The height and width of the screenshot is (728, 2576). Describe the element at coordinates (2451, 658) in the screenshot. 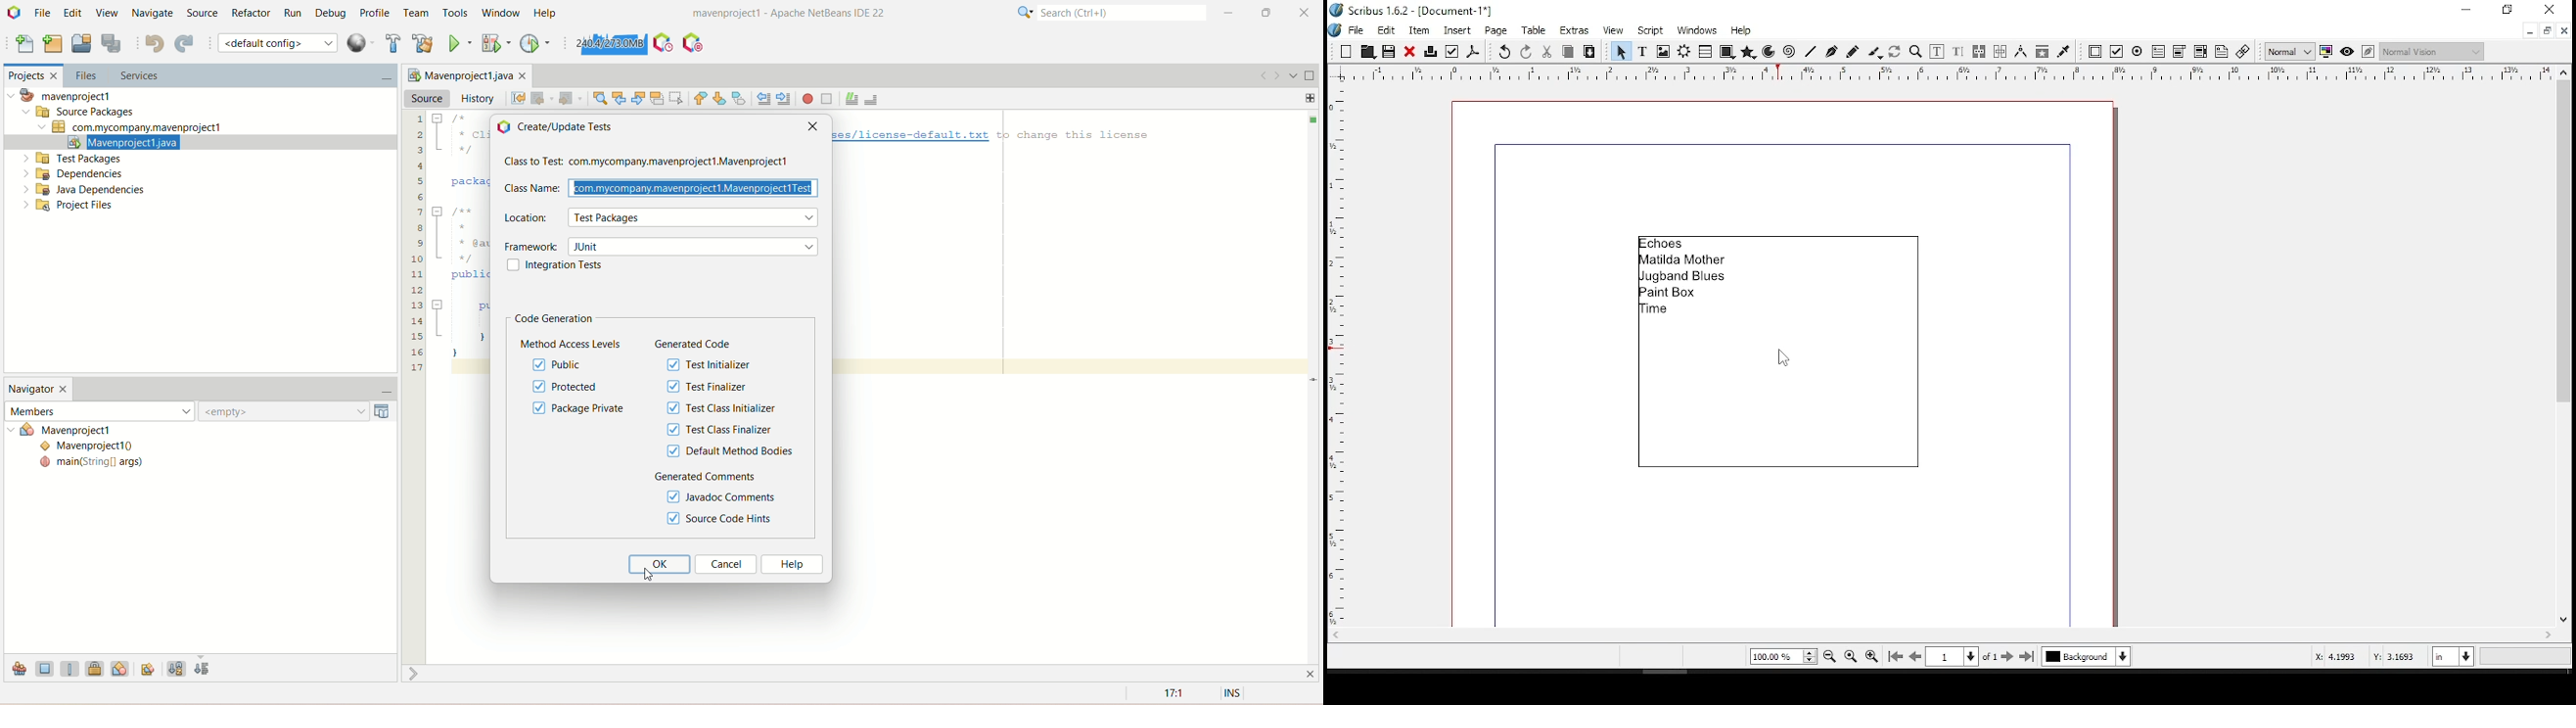

I see `units` at that location.